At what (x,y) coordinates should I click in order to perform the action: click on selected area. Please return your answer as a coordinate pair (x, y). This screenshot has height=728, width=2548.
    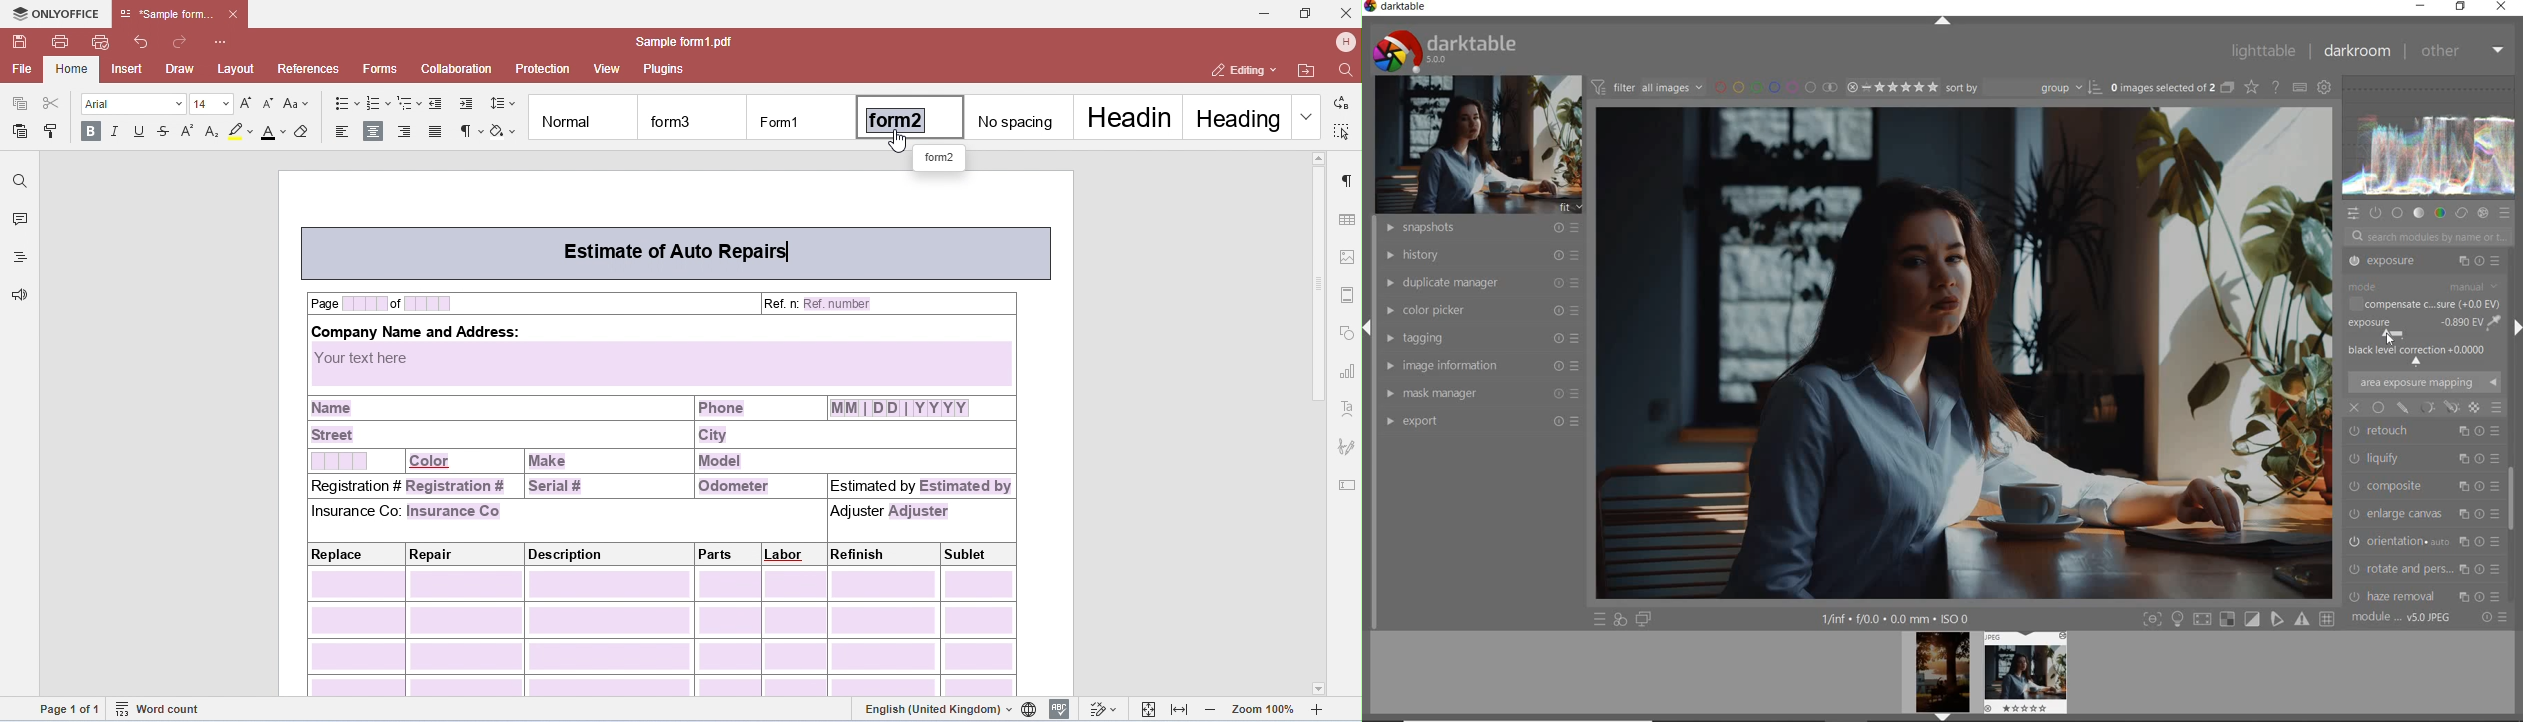
    Looking at the image, I should click on (2099, 461).